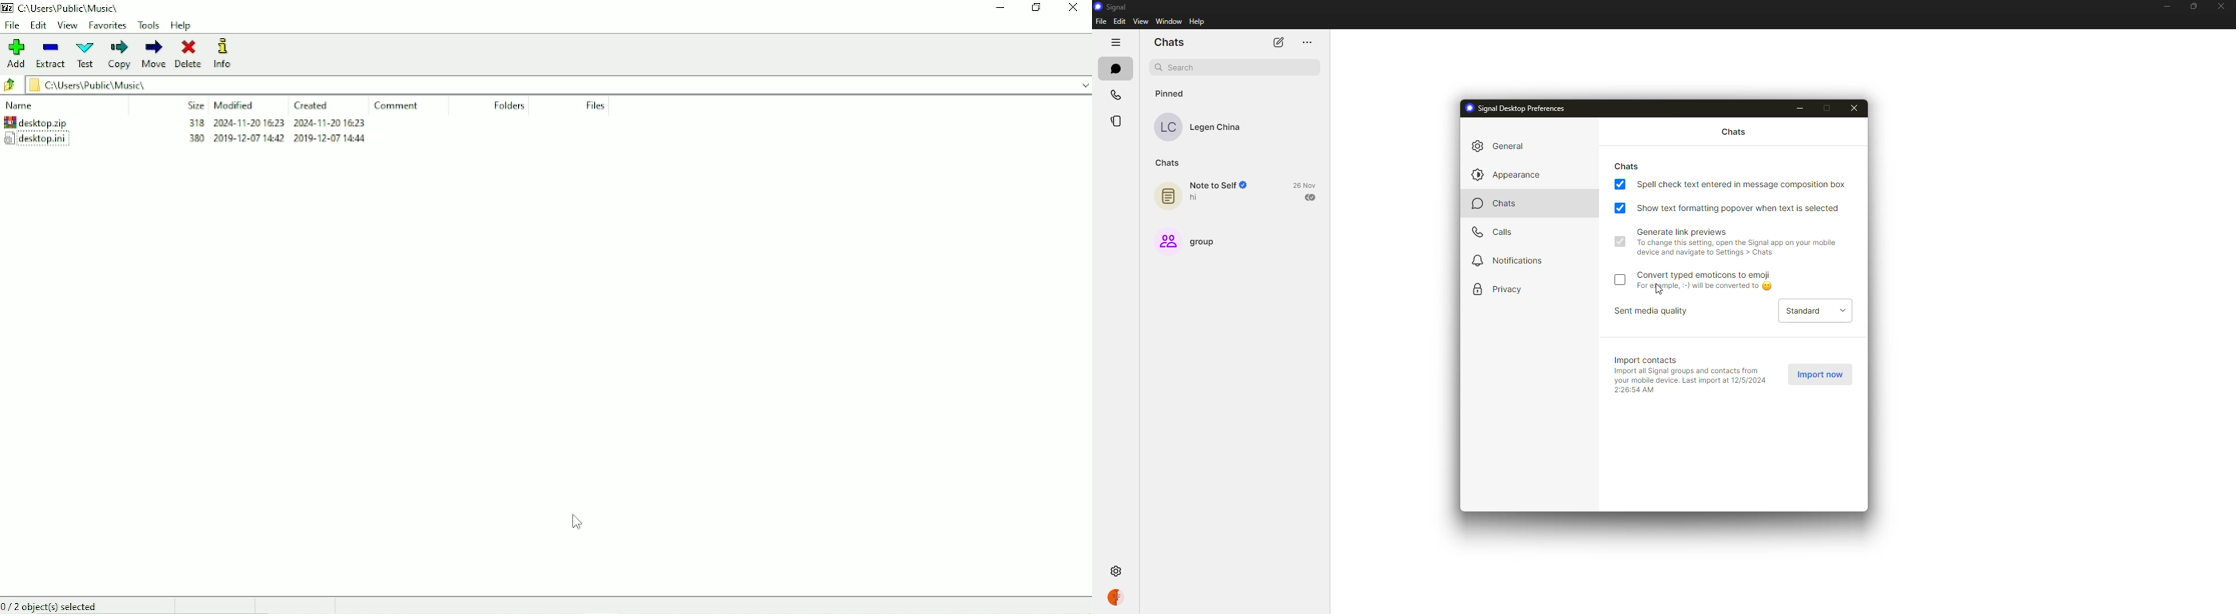 This screenshot has width=2240, height=616. I want to click on spell check text entered, so click(1744, 184).